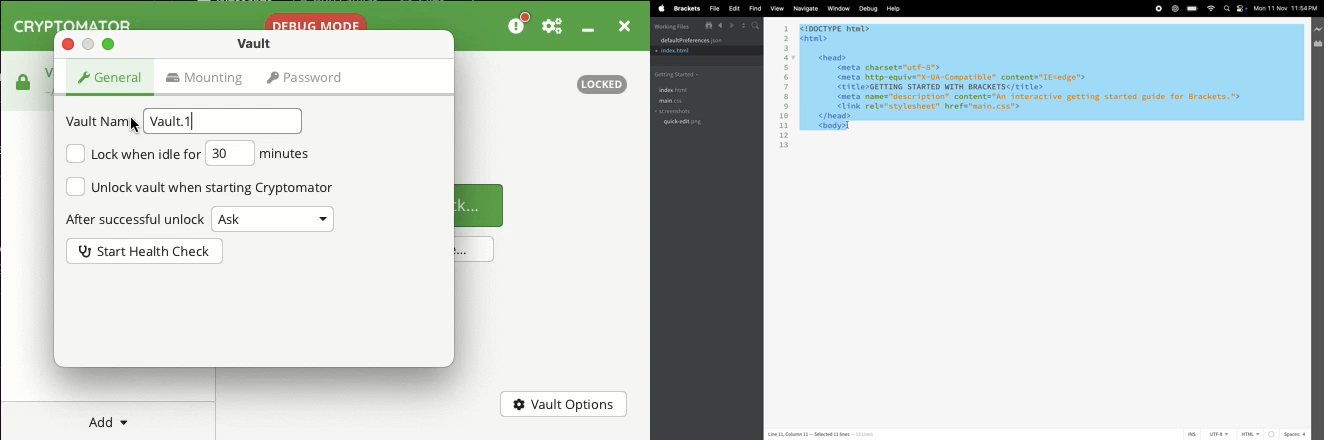  I want to click on spaces, so click(1295, 434).